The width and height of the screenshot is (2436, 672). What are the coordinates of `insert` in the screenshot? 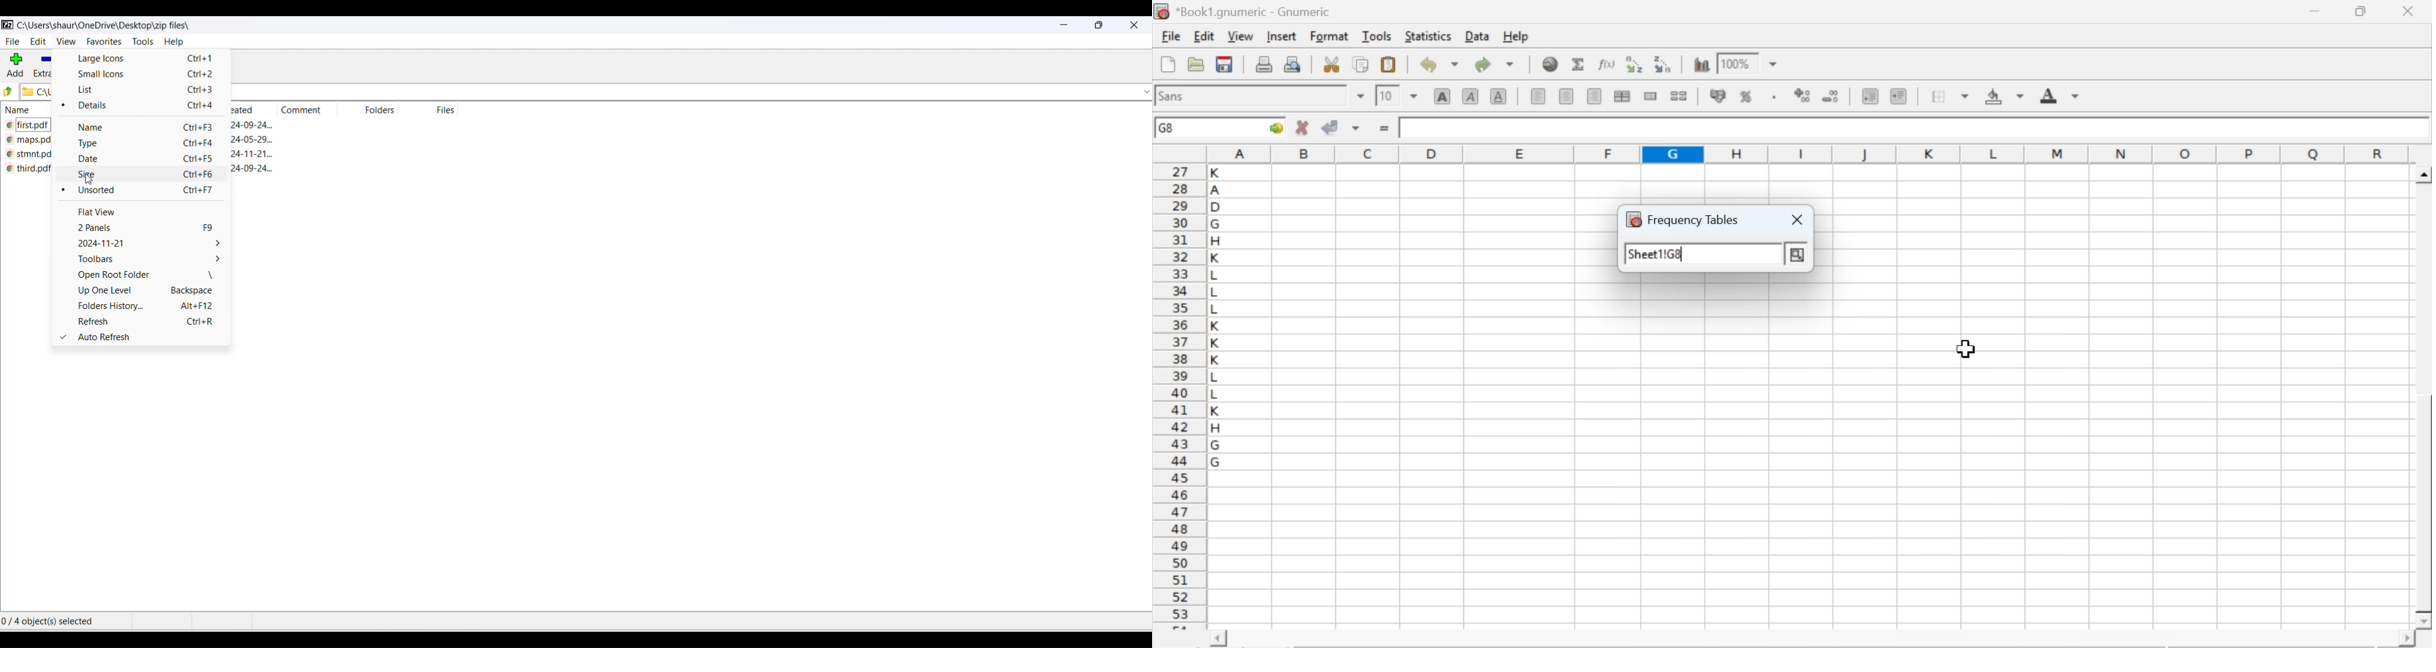 It's located at (1280, 35).